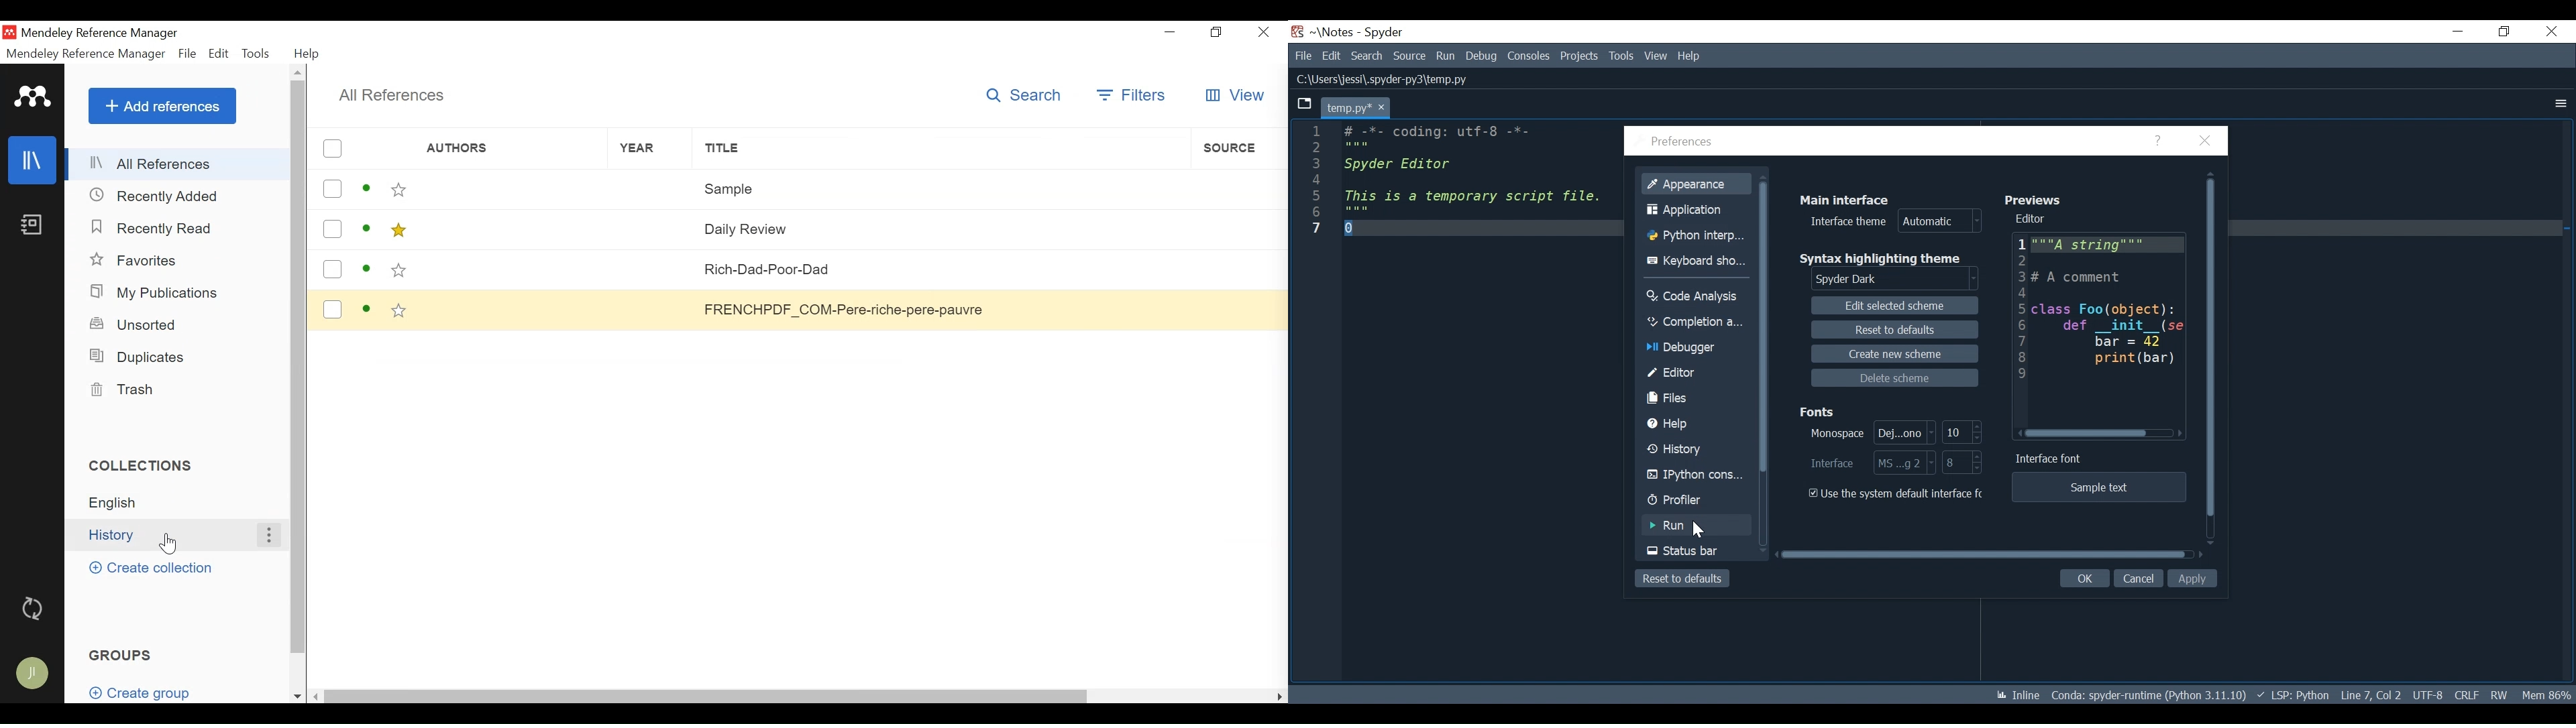  Describe the element at coordinates (400, 312) in the screenshot. I see `Toggle favorites` at that location.